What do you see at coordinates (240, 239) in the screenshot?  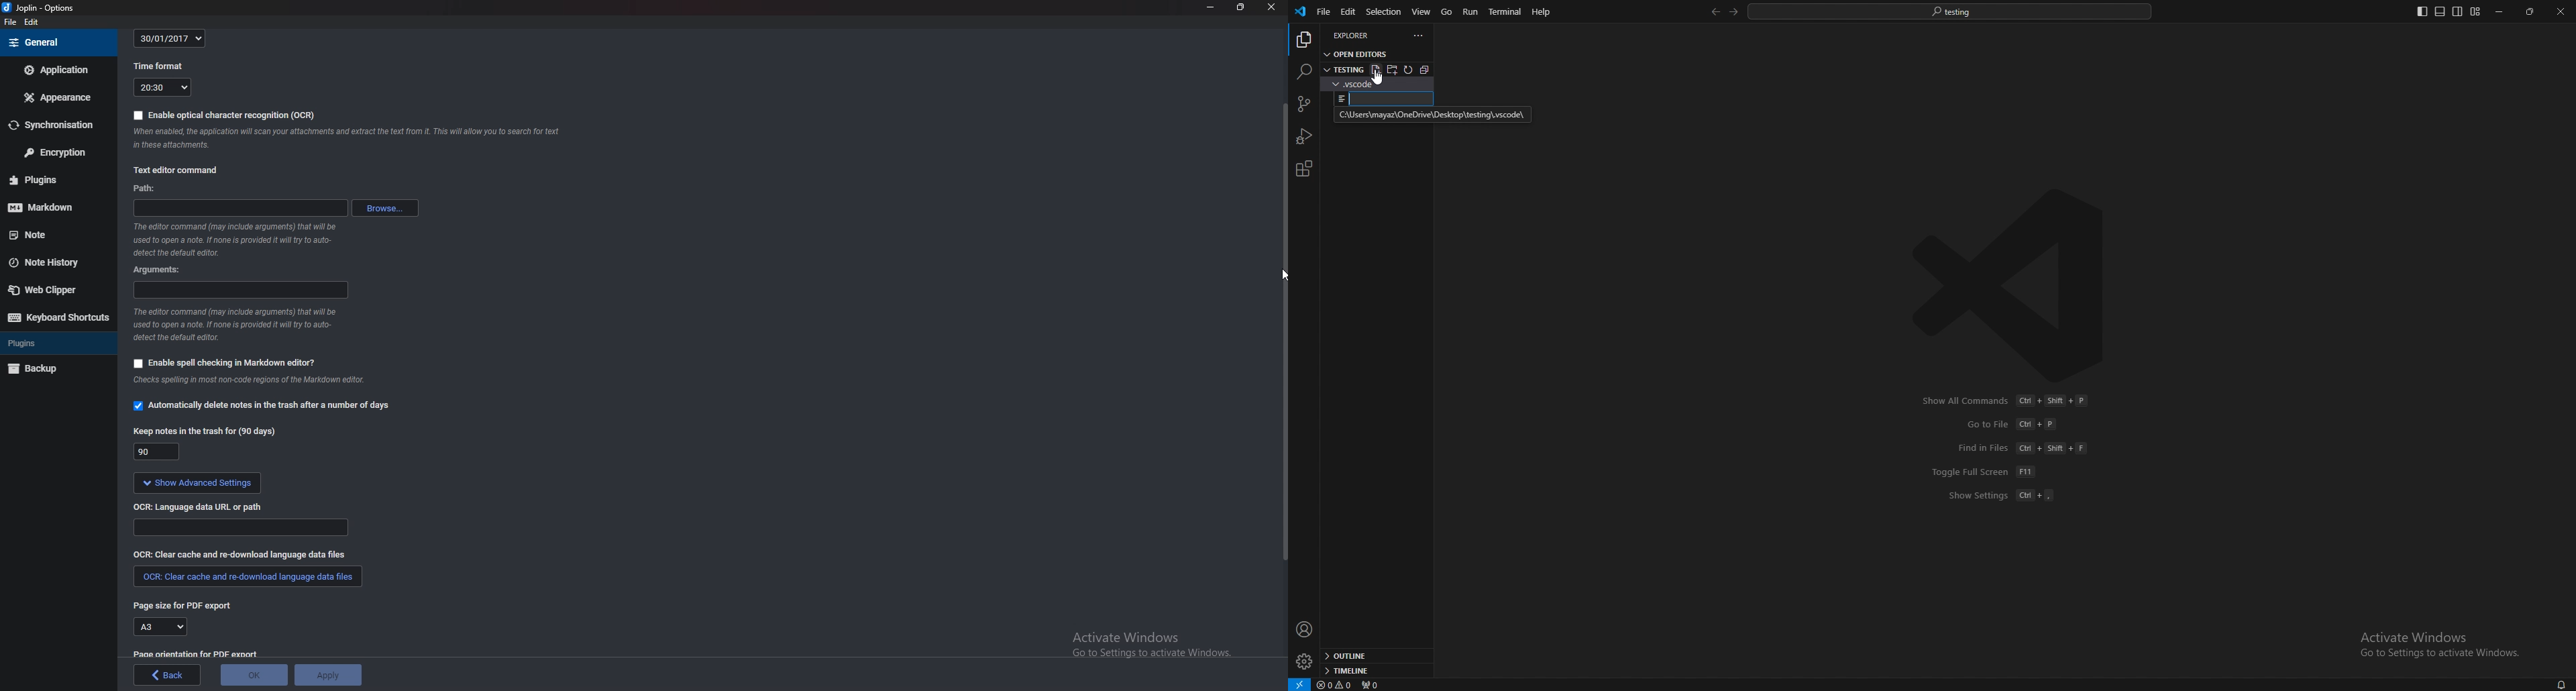 I see `Info` at bounding box center [240, 239].